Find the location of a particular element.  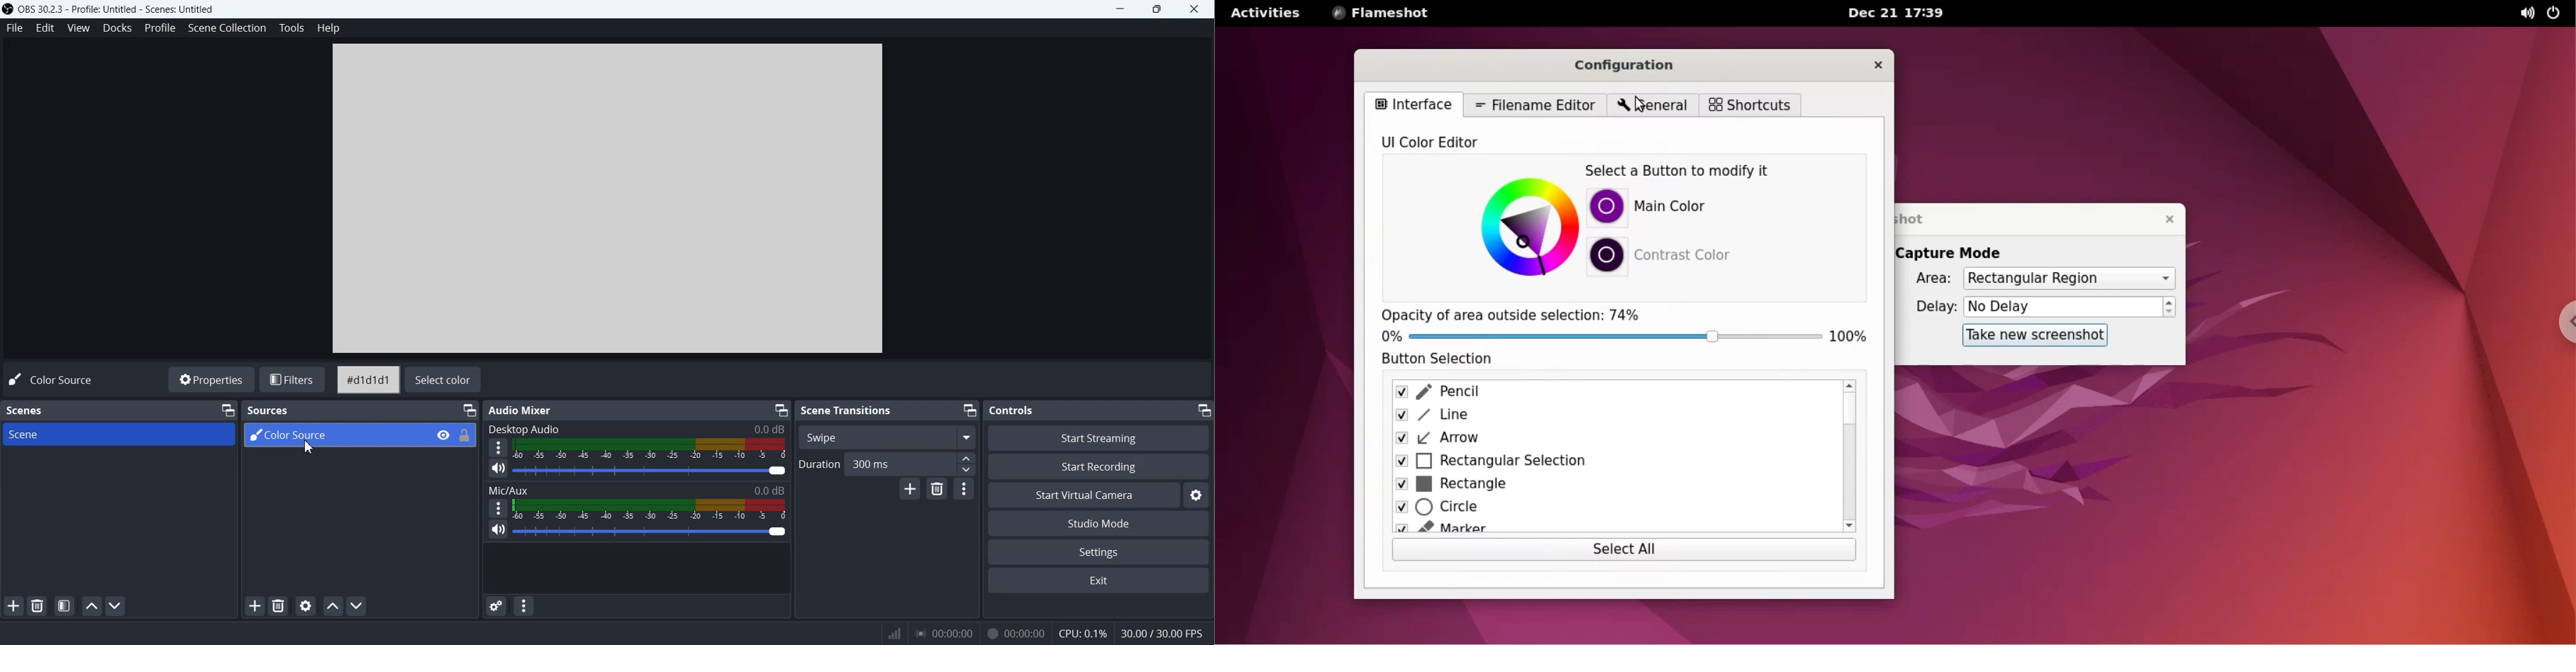

Profile is located at coordinates (159, 27).